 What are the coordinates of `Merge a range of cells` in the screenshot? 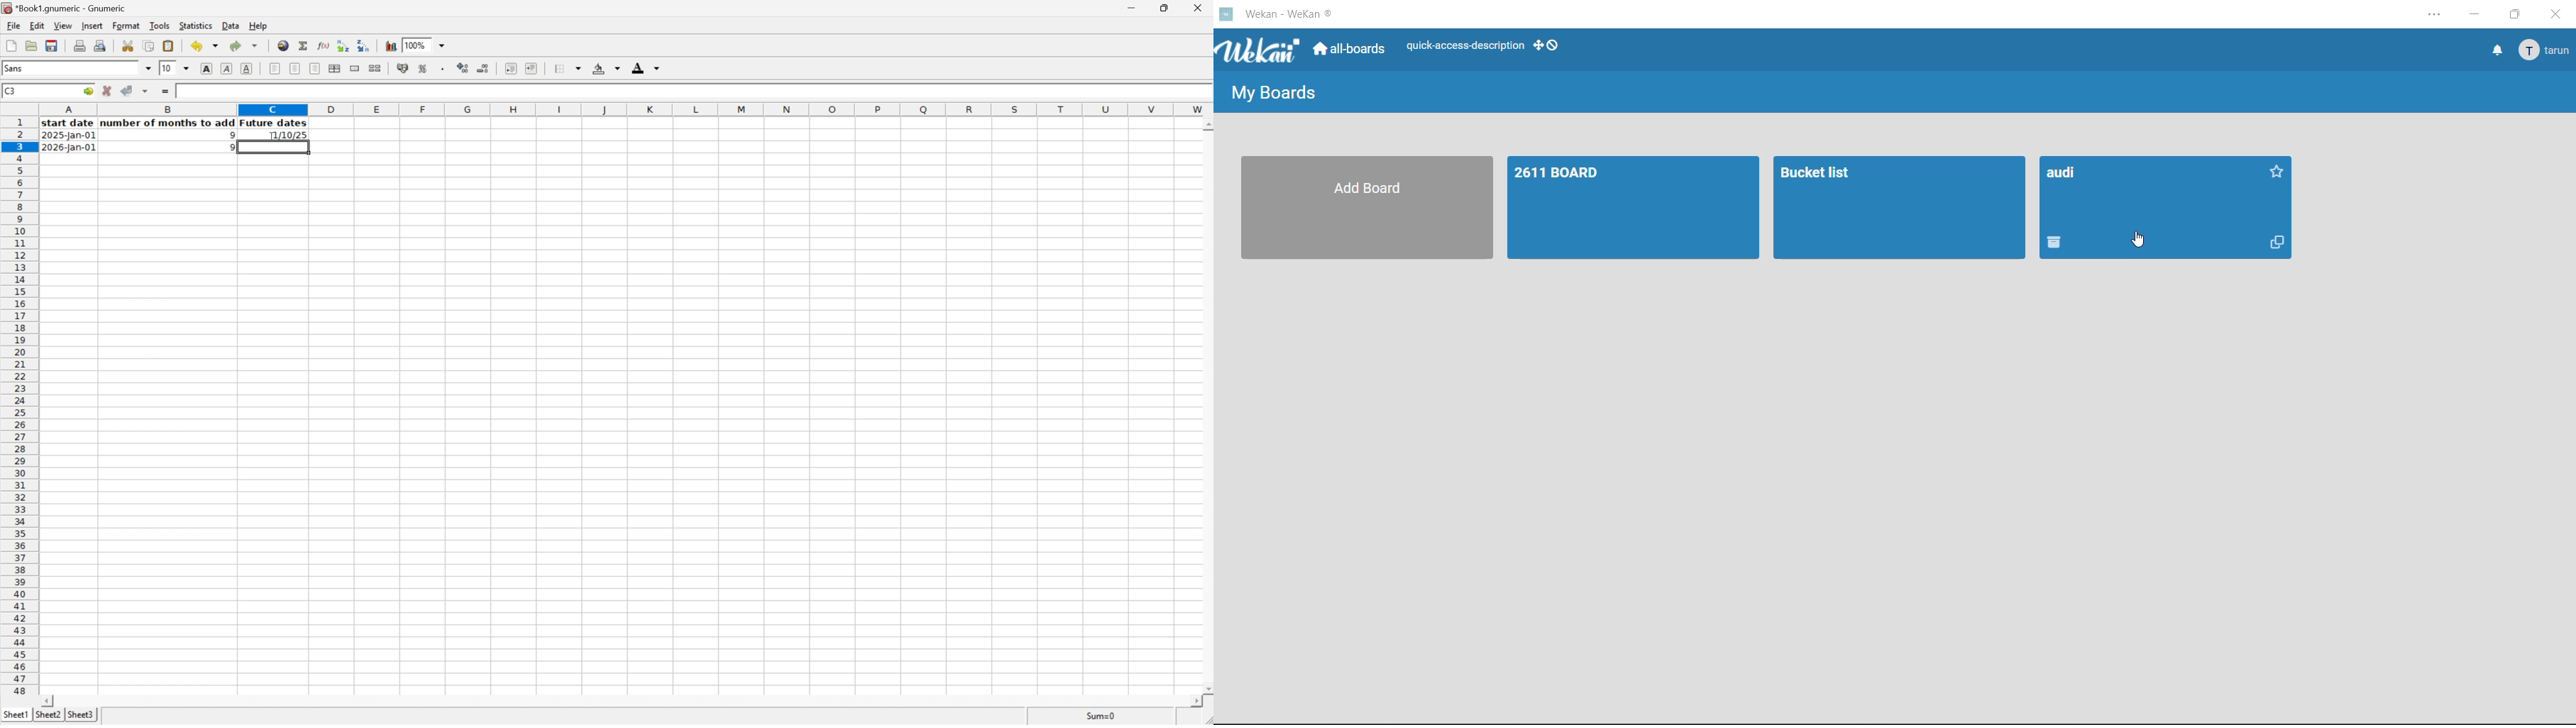 It's located at (353, 67).